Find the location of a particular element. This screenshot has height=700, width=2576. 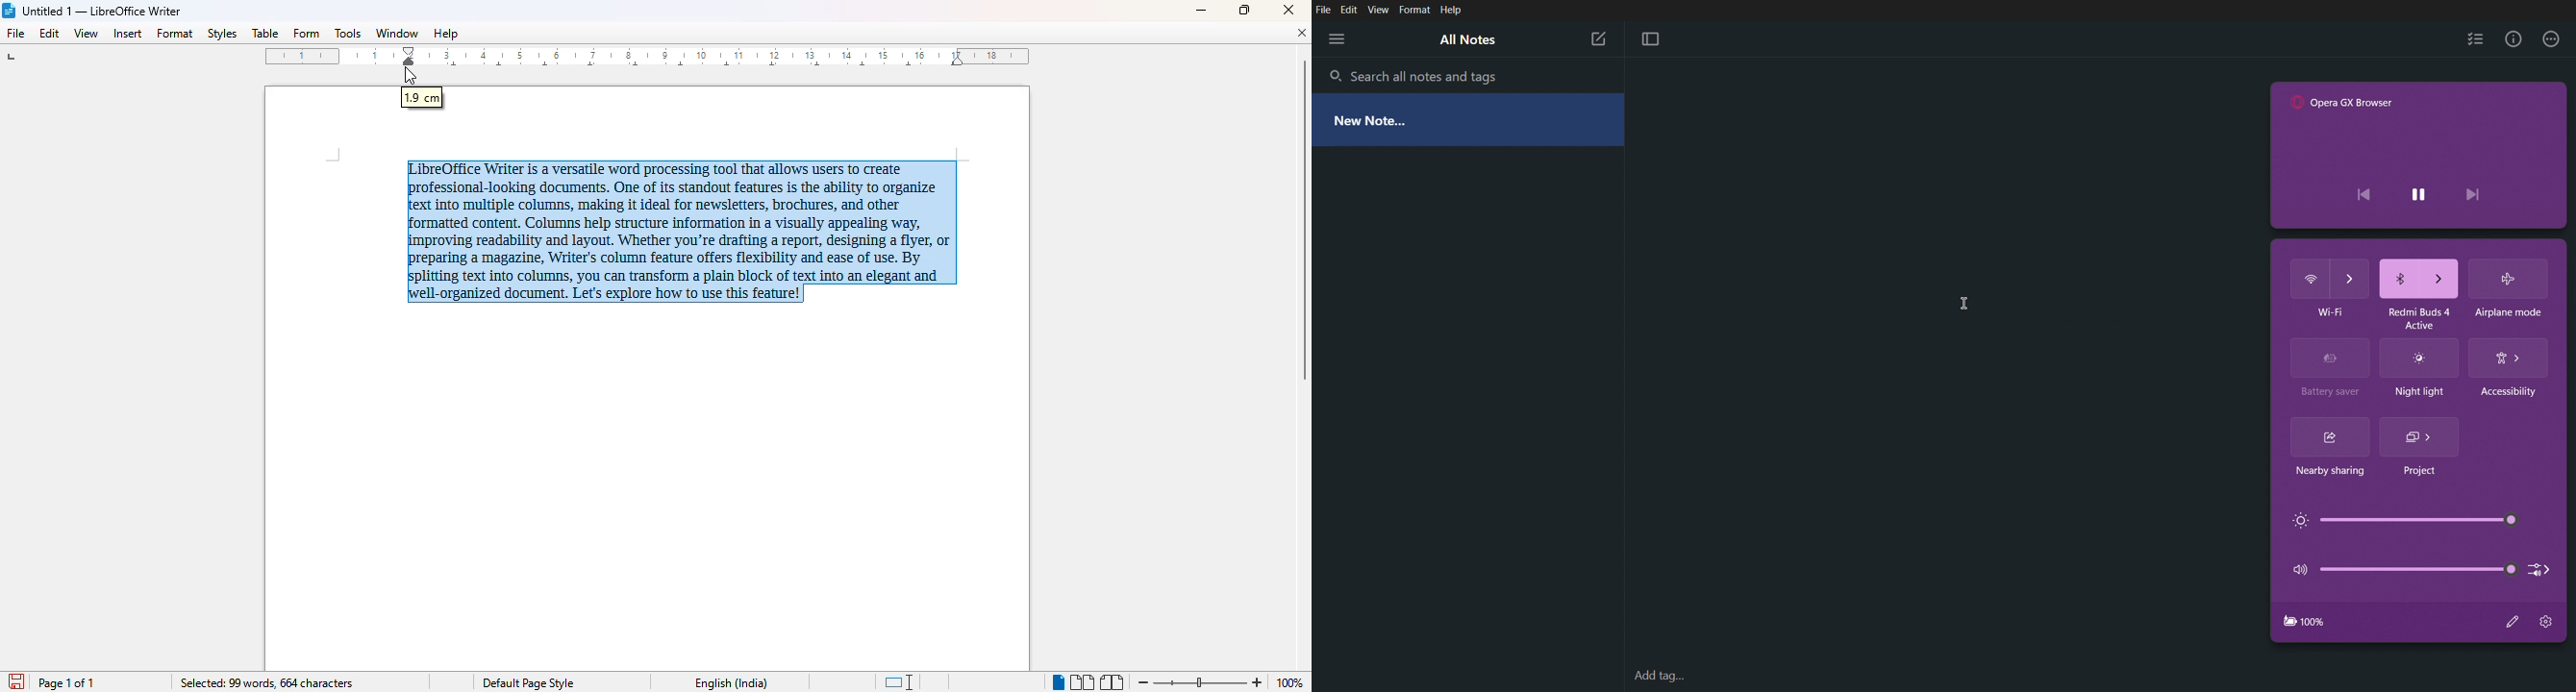

next is located at coordinates (2479, 193).